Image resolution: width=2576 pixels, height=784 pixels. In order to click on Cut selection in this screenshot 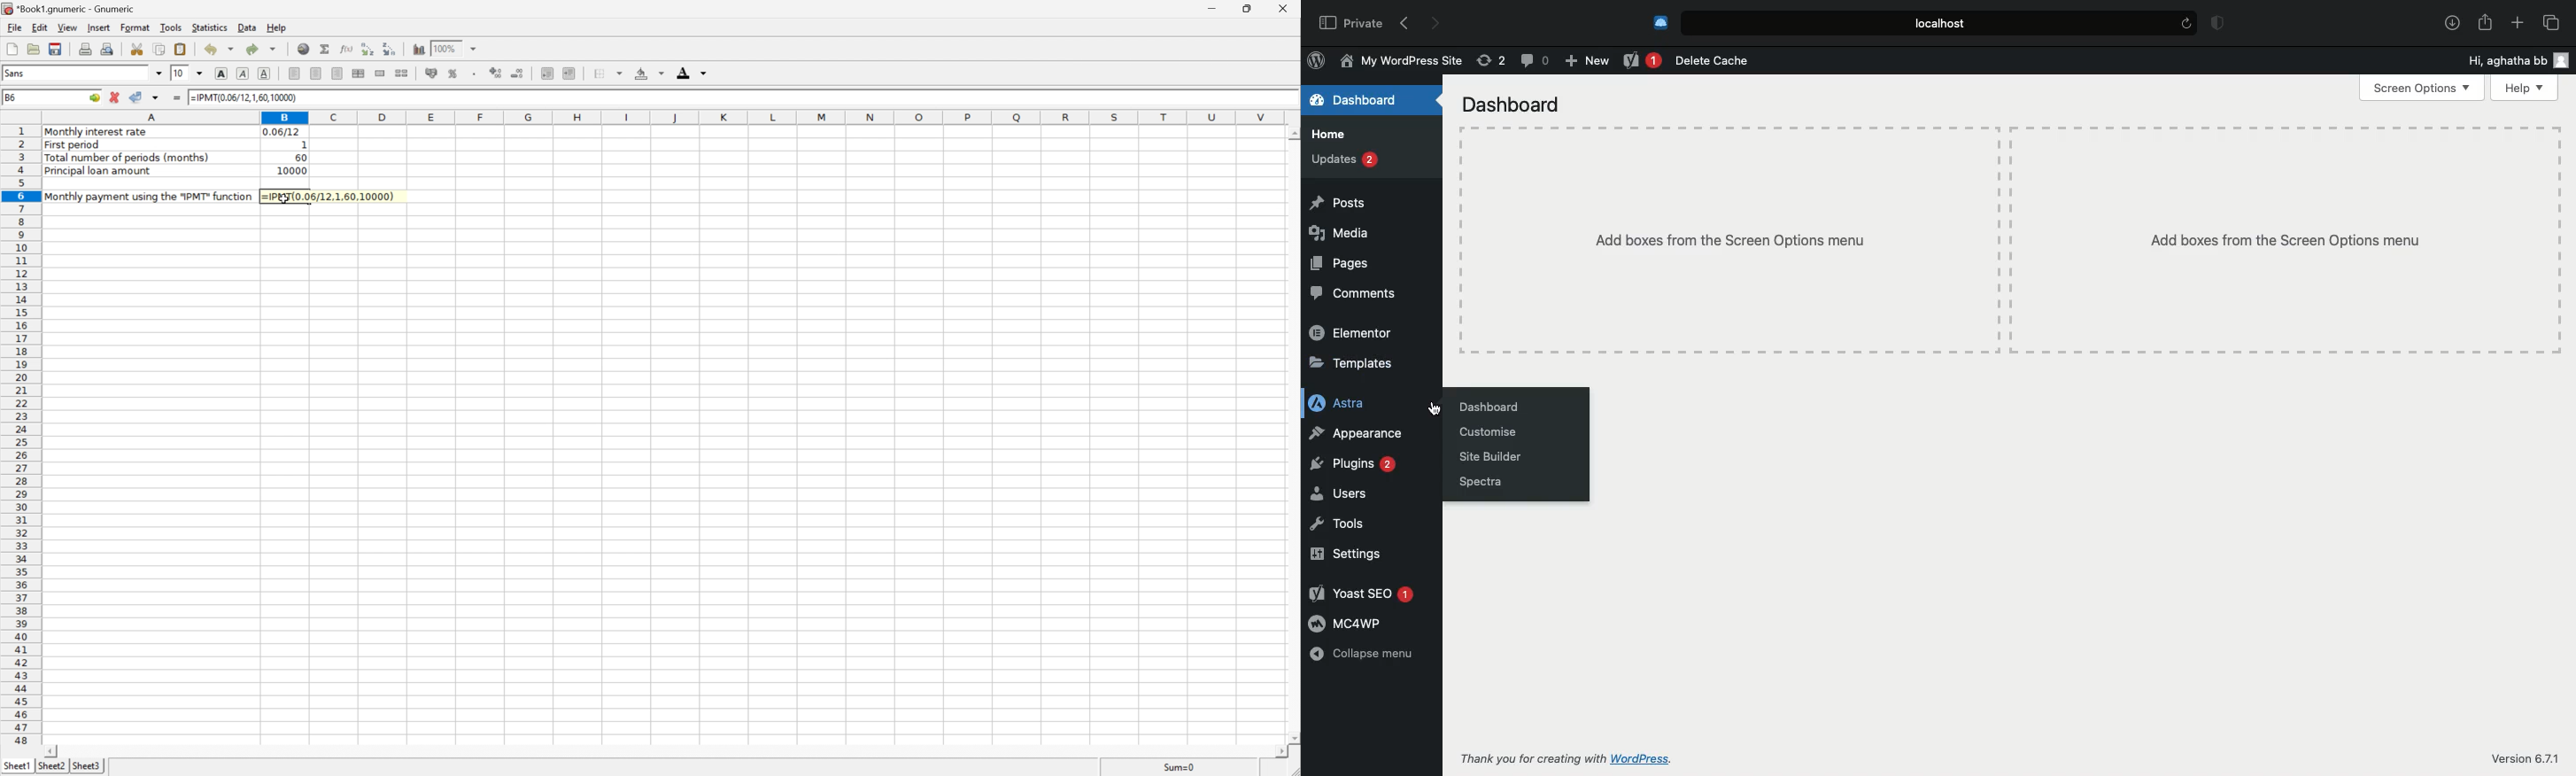, I will do `click(137, 48)`.